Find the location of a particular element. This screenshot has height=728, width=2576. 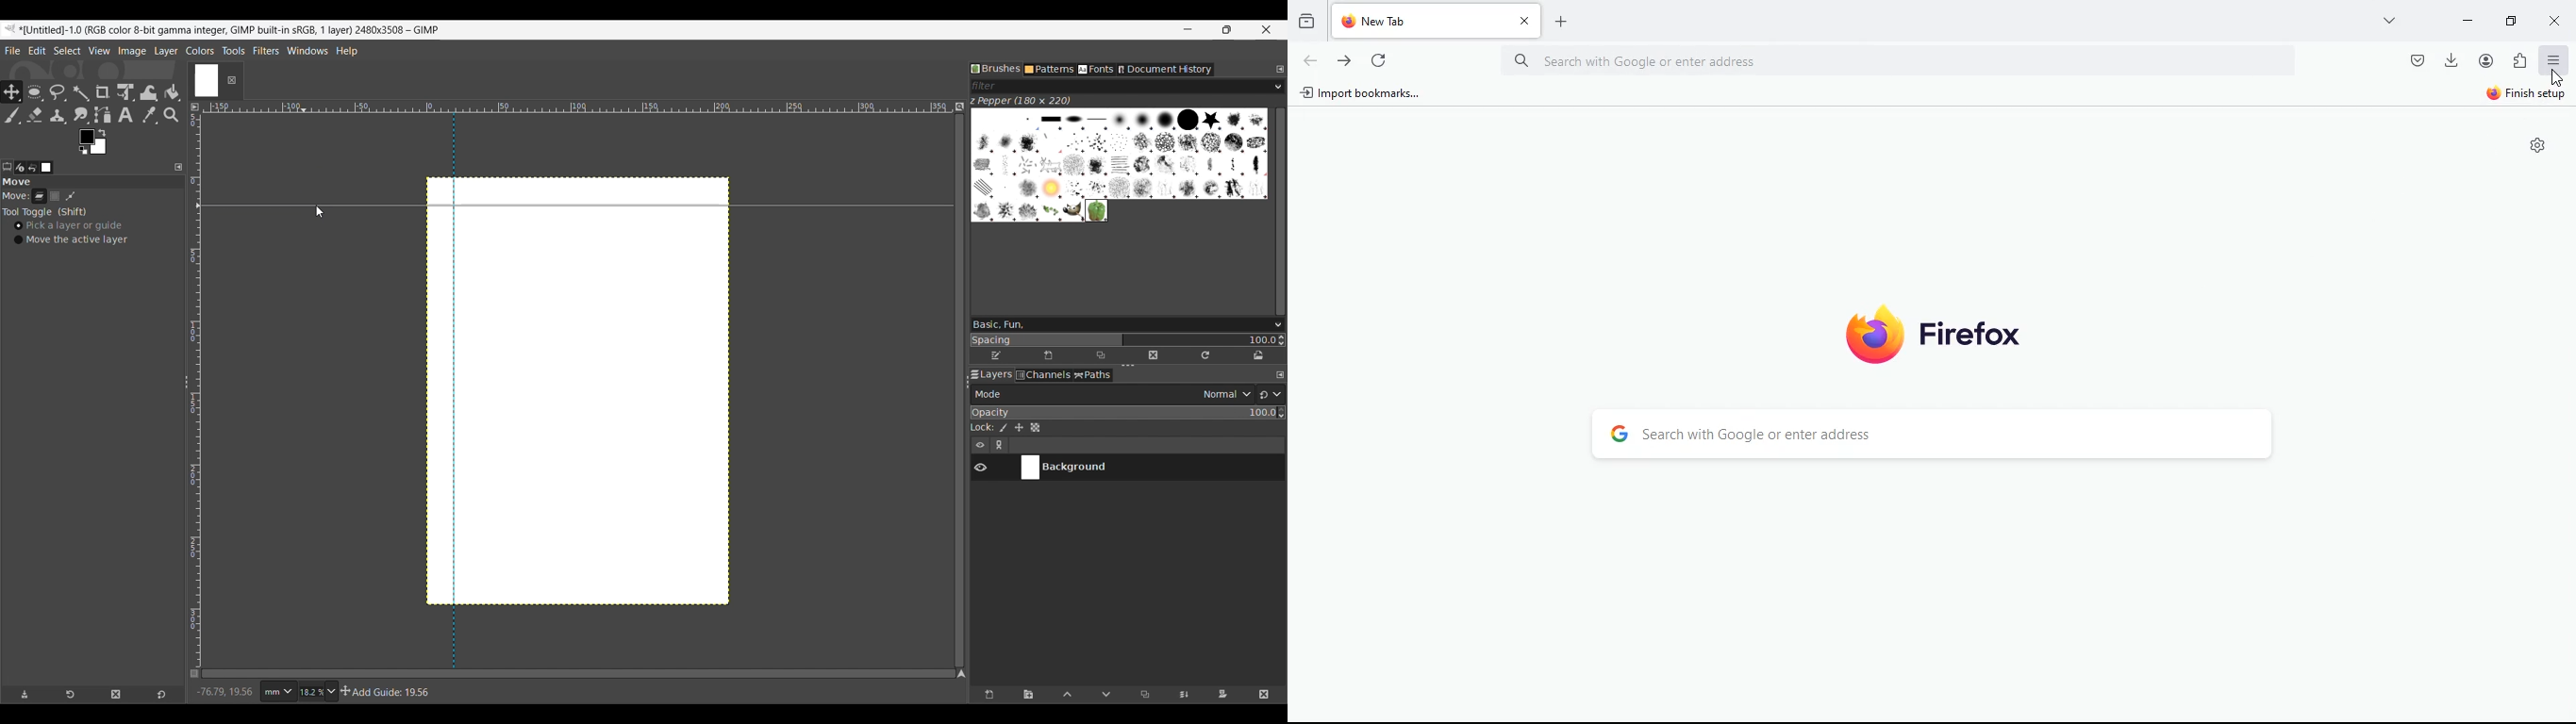

Help menu is located at coordinates (346, 50).